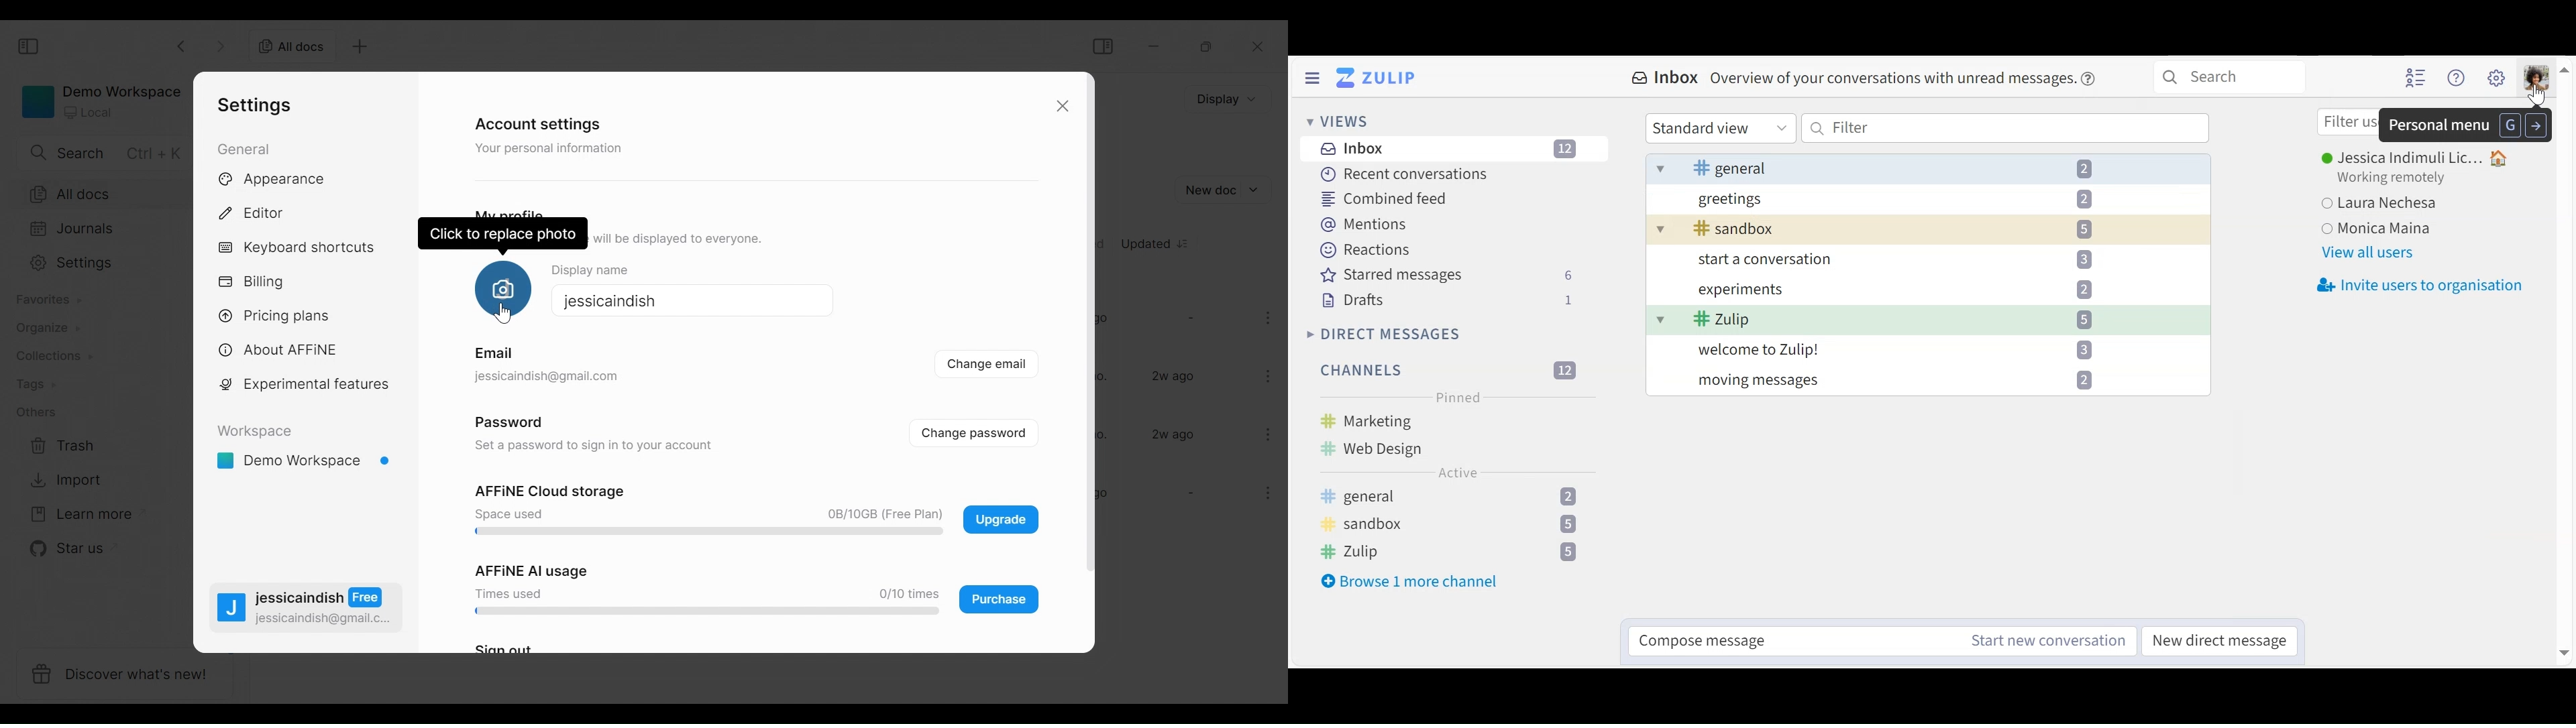 The image size is (2576, 728). Describe the element at coordinates (283, 316) in the screenshot. I see `Pricing plans` at that location.